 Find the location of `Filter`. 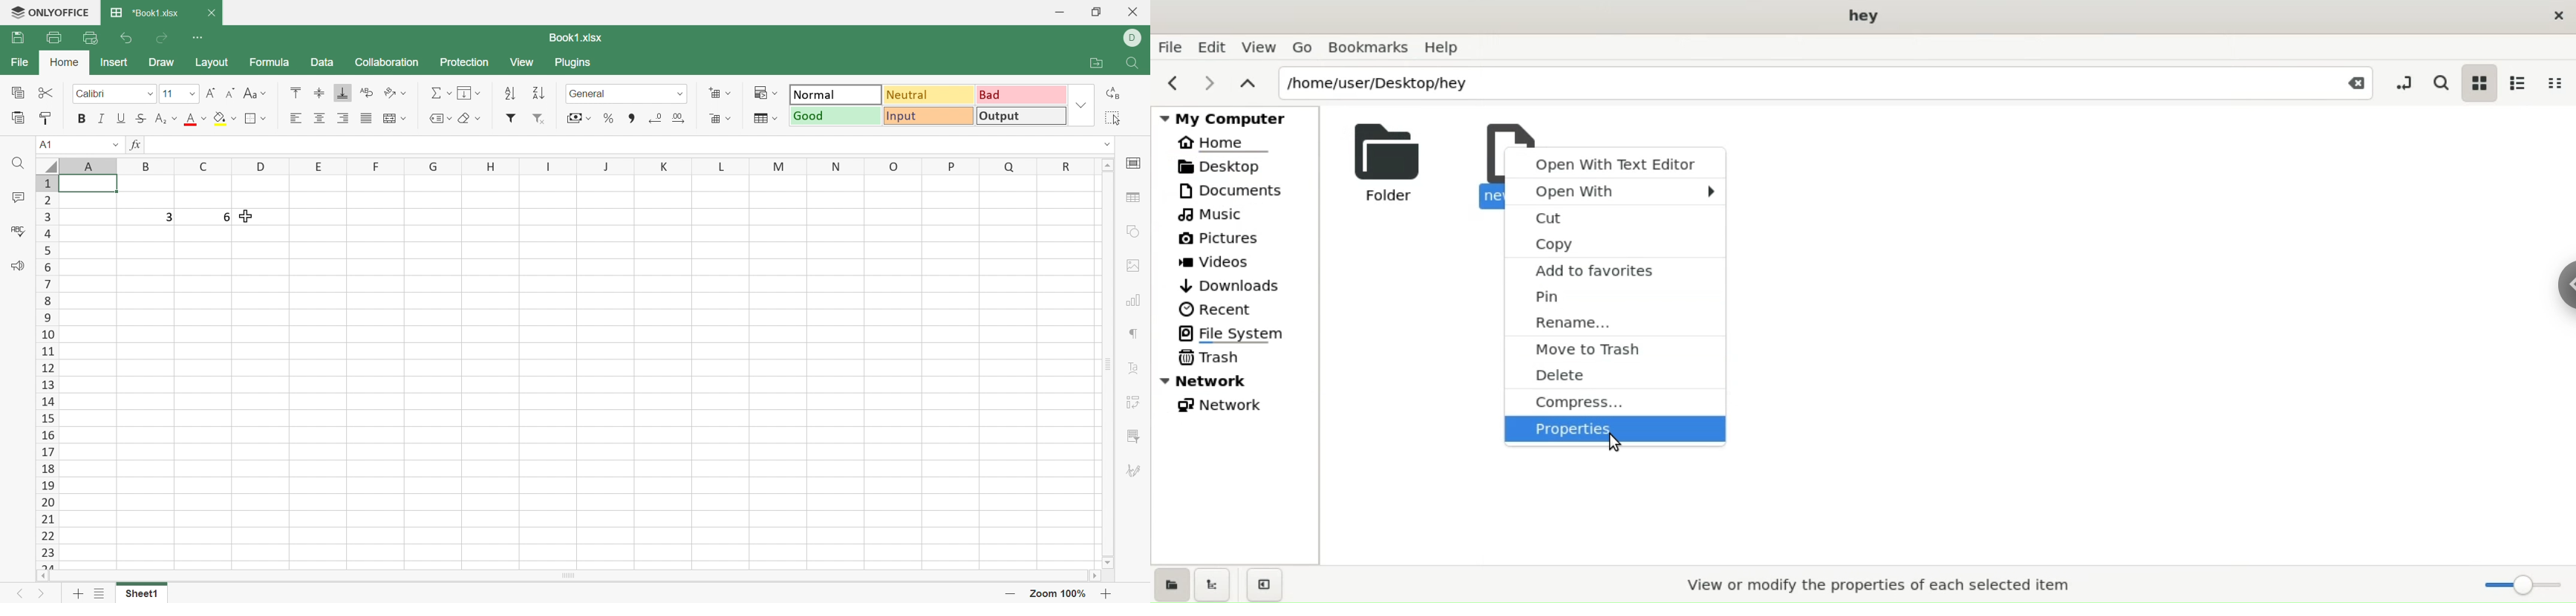

Filter is located at coordinates (513, 117).